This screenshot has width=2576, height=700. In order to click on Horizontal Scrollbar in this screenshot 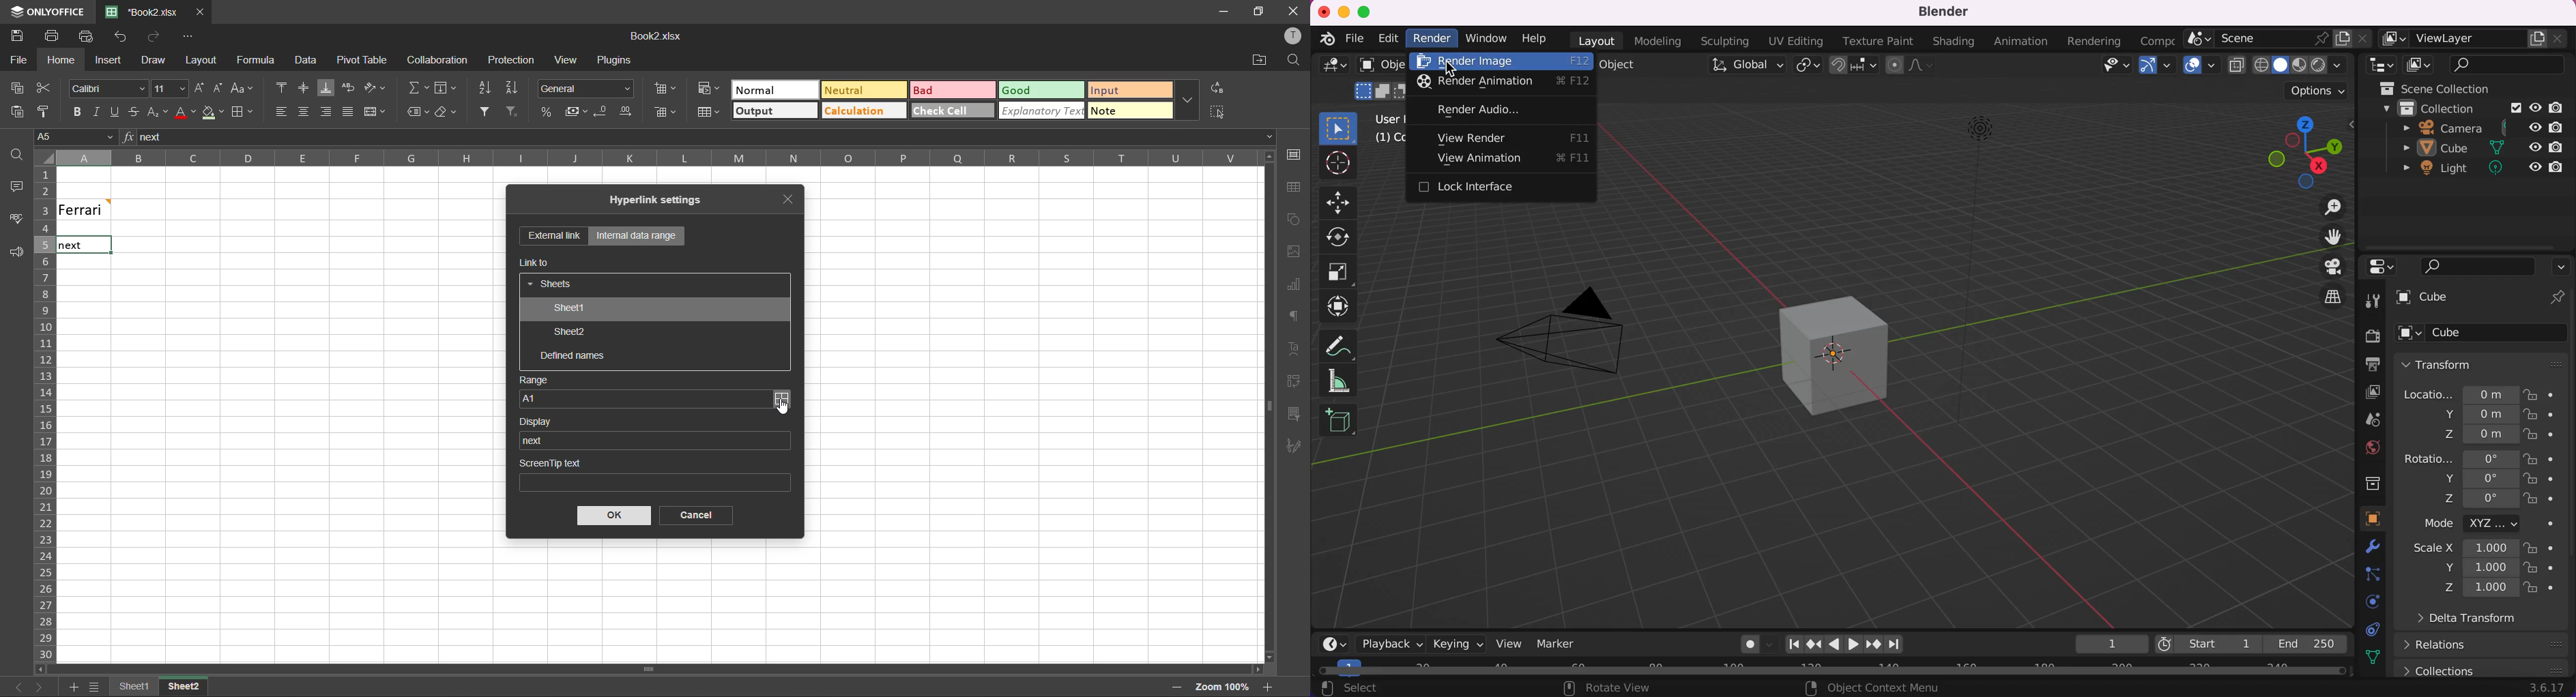, I will do `click(1262, 406)`.